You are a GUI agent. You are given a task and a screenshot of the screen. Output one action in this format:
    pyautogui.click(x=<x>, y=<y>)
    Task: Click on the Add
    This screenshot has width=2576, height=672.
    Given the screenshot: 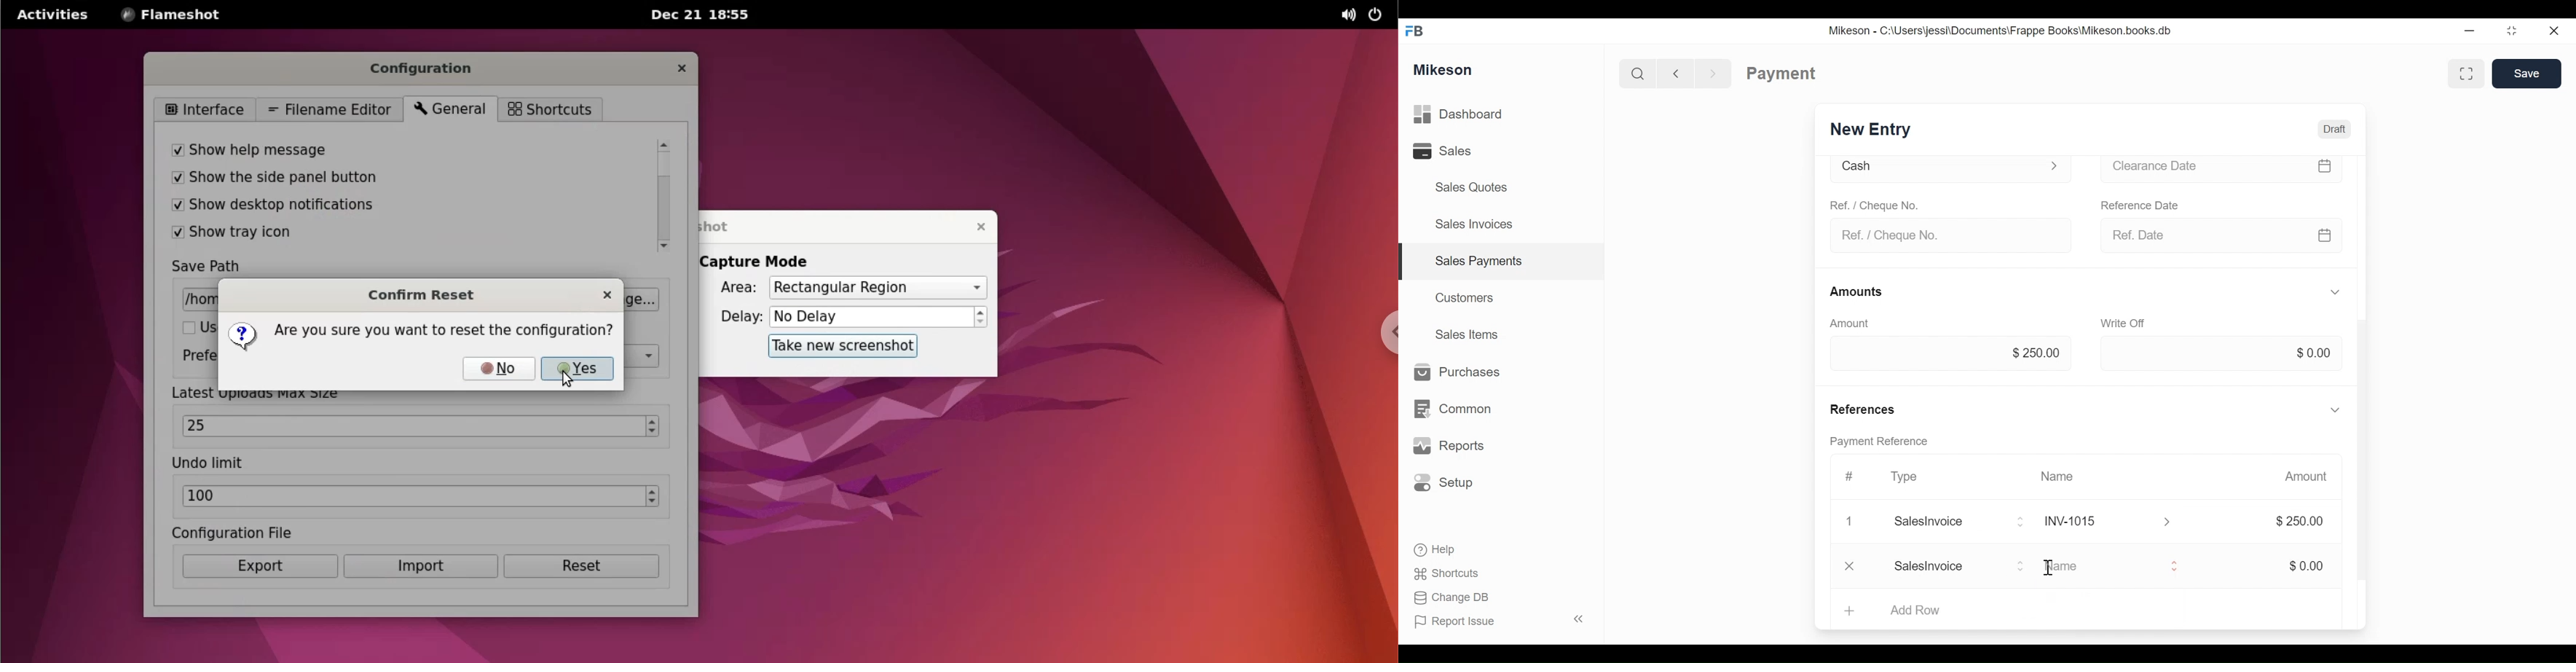 What is the action you would take?
    pyautogui.click(x=1853, y=614)
    